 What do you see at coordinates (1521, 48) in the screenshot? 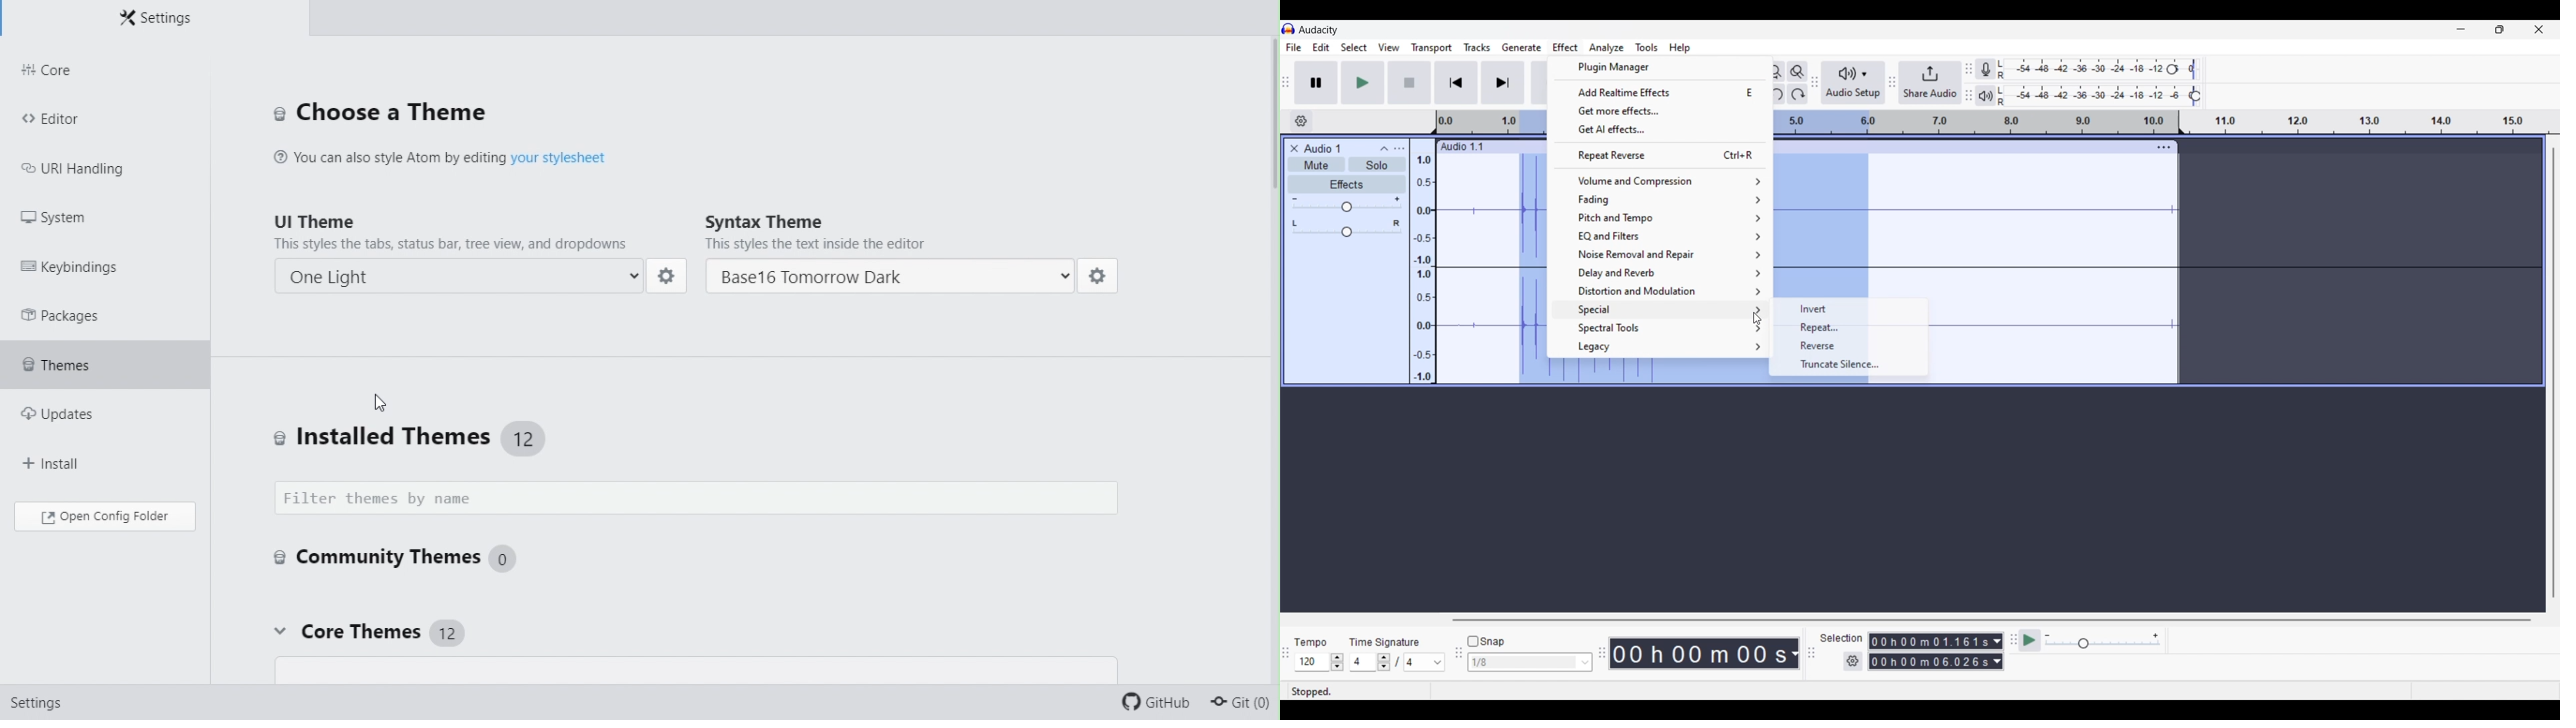
I see `Generate menu` at bounding box center [1521, 48].